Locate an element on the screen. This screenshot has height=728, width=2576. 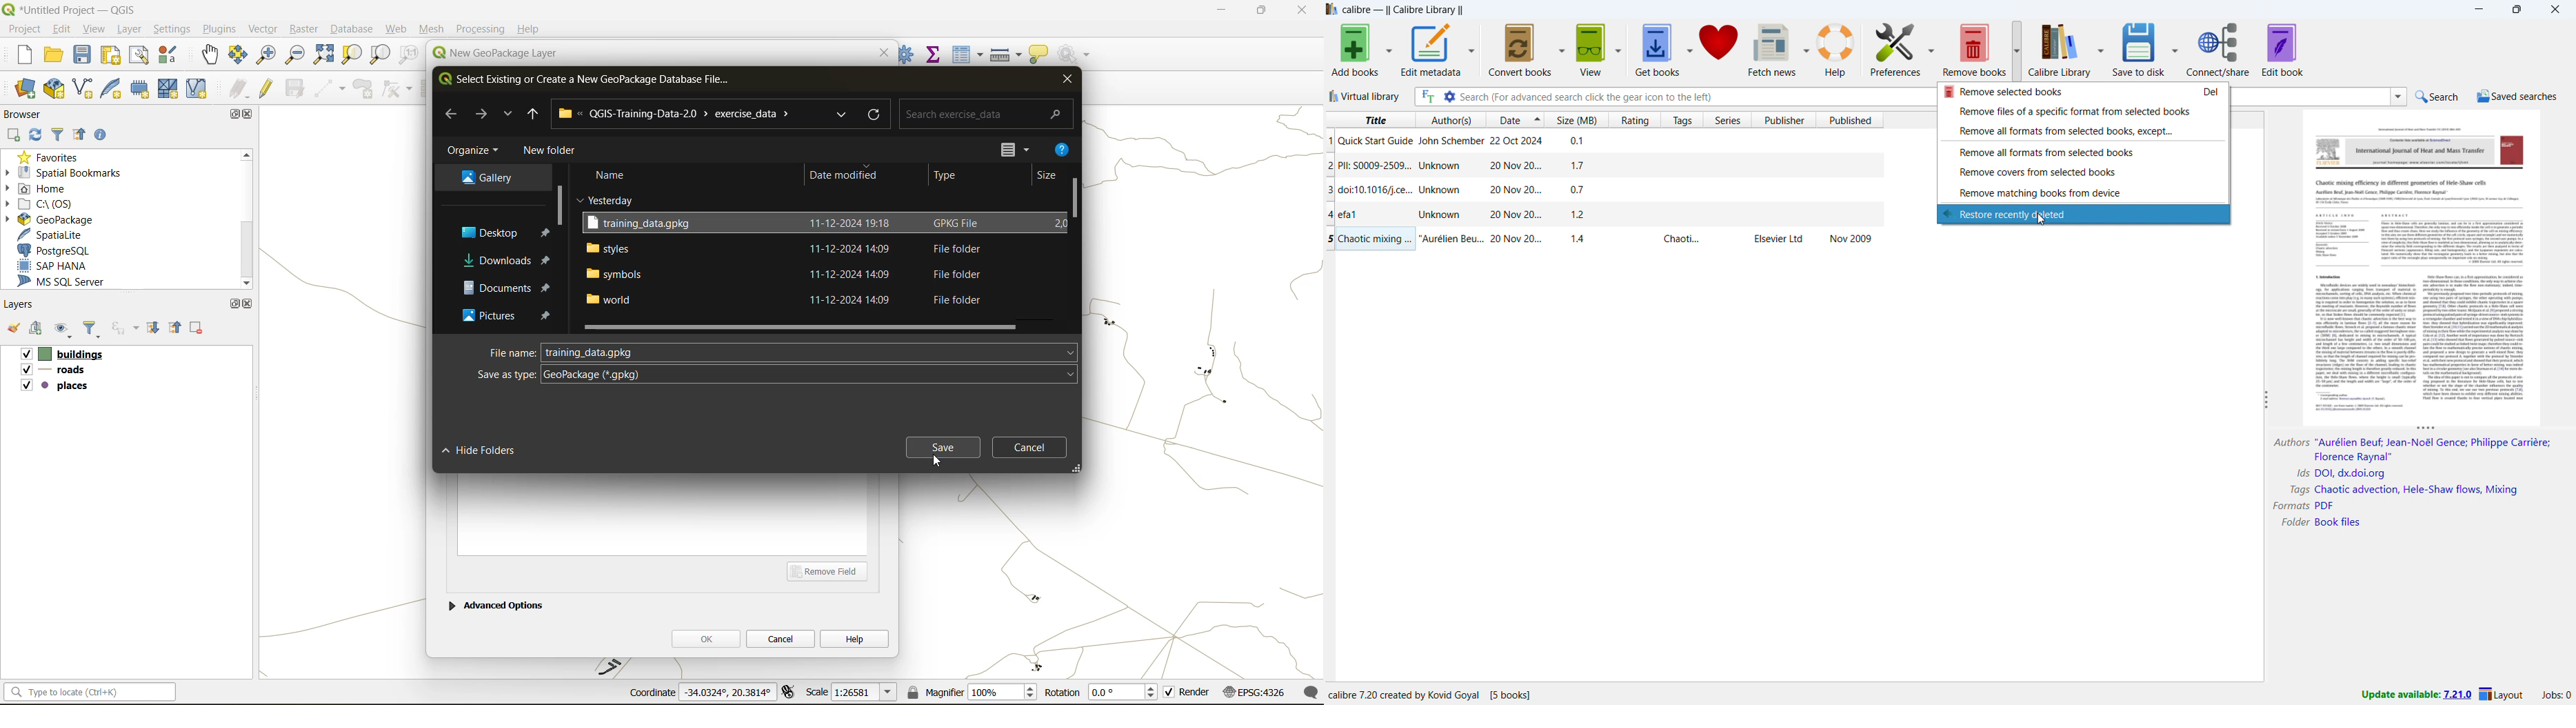
close is located at coordinates (2554, 9).